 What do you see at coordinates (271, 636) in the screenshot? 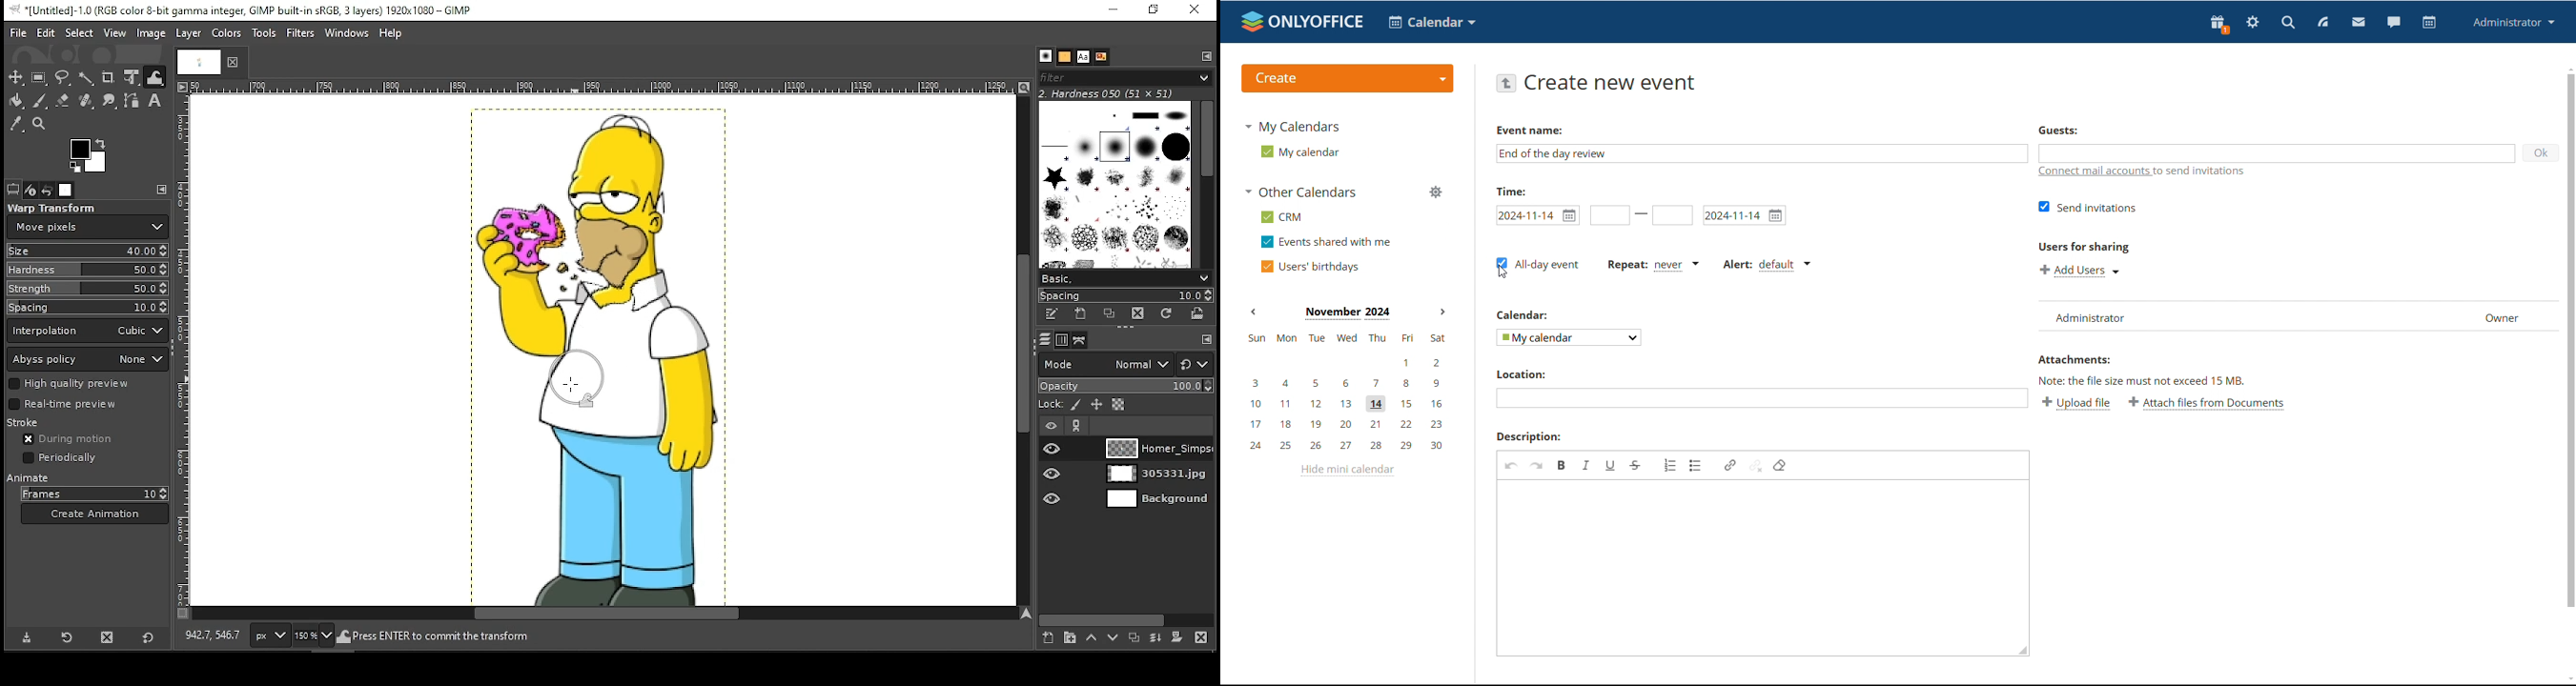
I see `units` at bounding box center [271, 636].